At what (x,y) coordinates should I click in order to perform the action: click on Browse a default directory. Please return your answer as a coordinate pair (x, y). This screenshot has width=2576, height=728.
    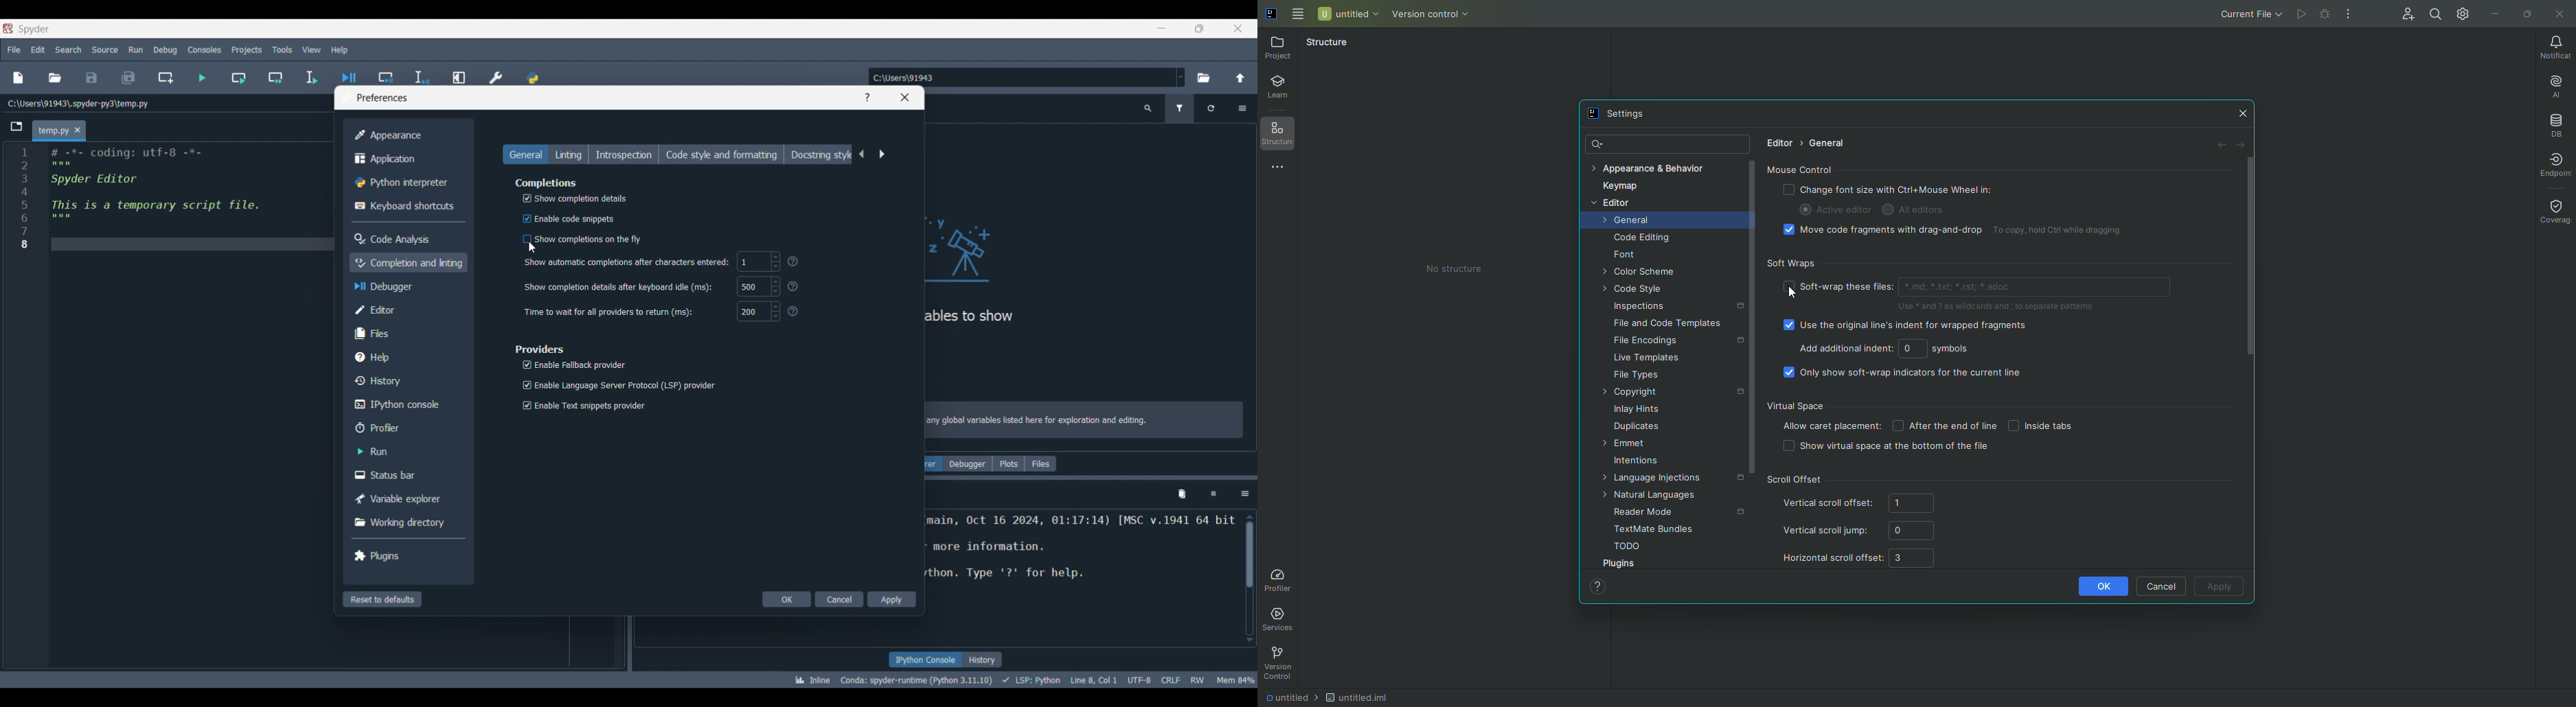
    Looking at the image, I should click on (1204, 78).